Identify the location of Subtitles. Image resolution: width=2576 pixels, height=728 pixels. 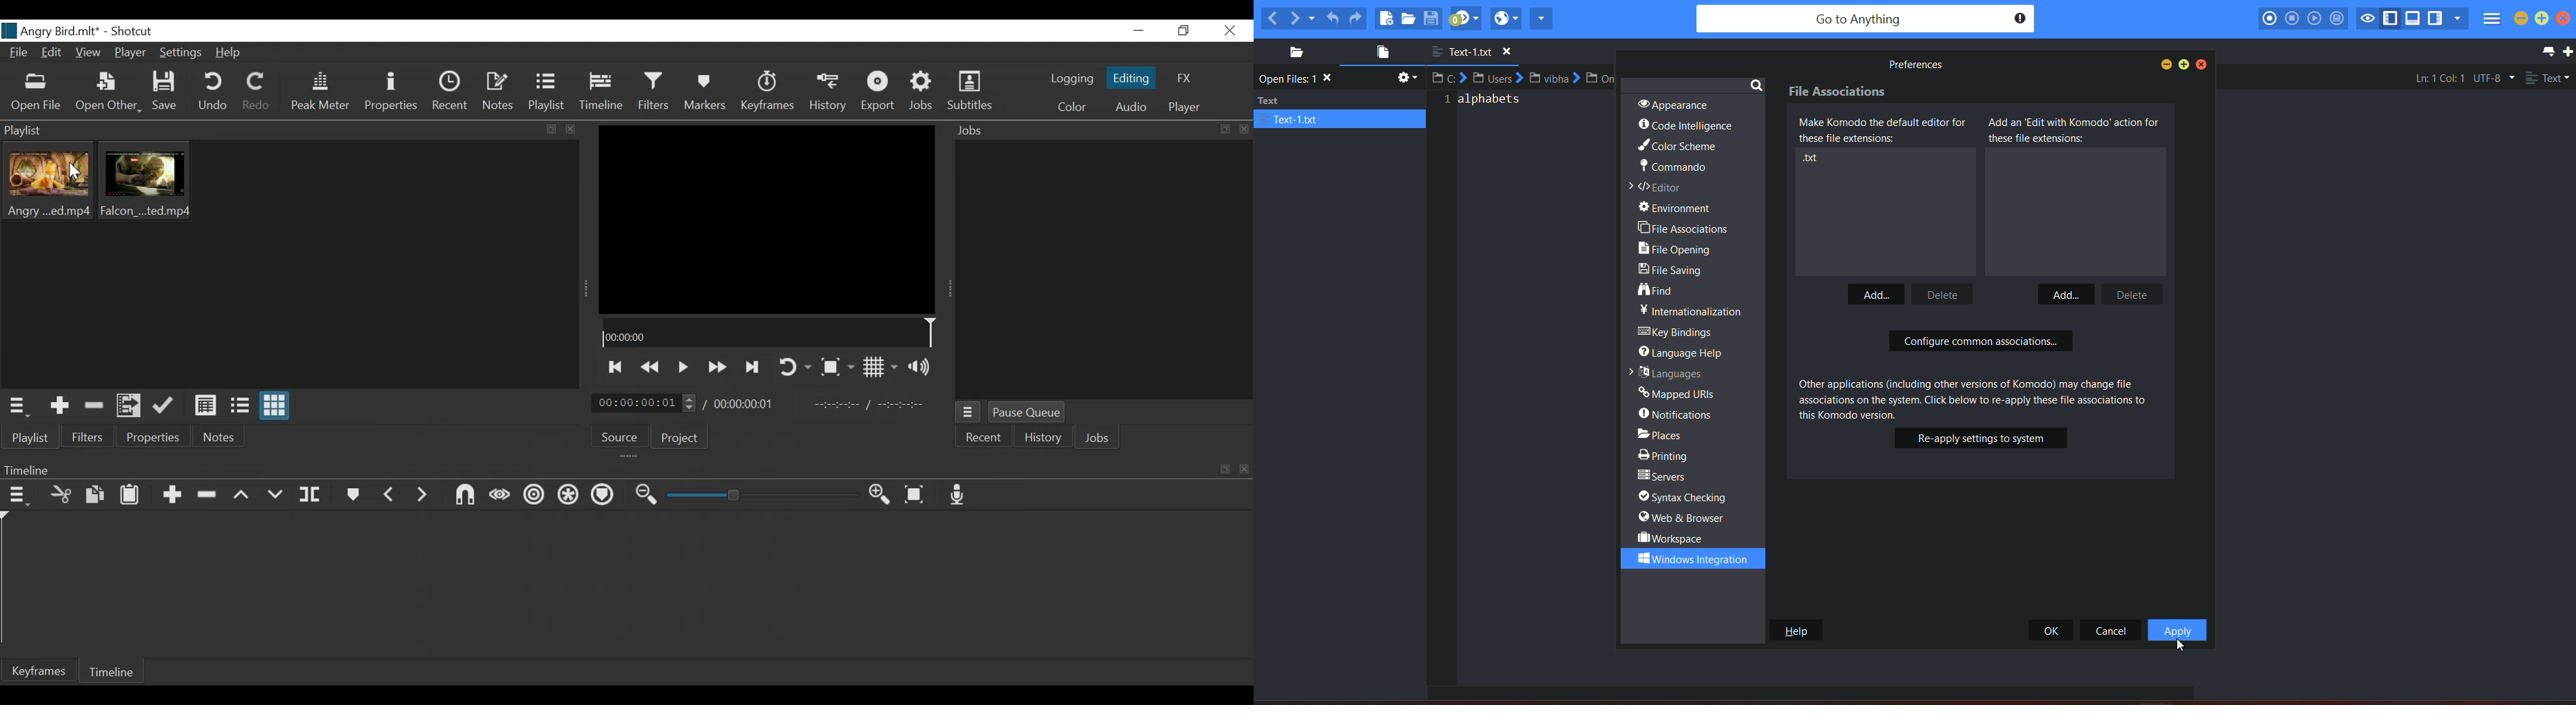
(971, 92).